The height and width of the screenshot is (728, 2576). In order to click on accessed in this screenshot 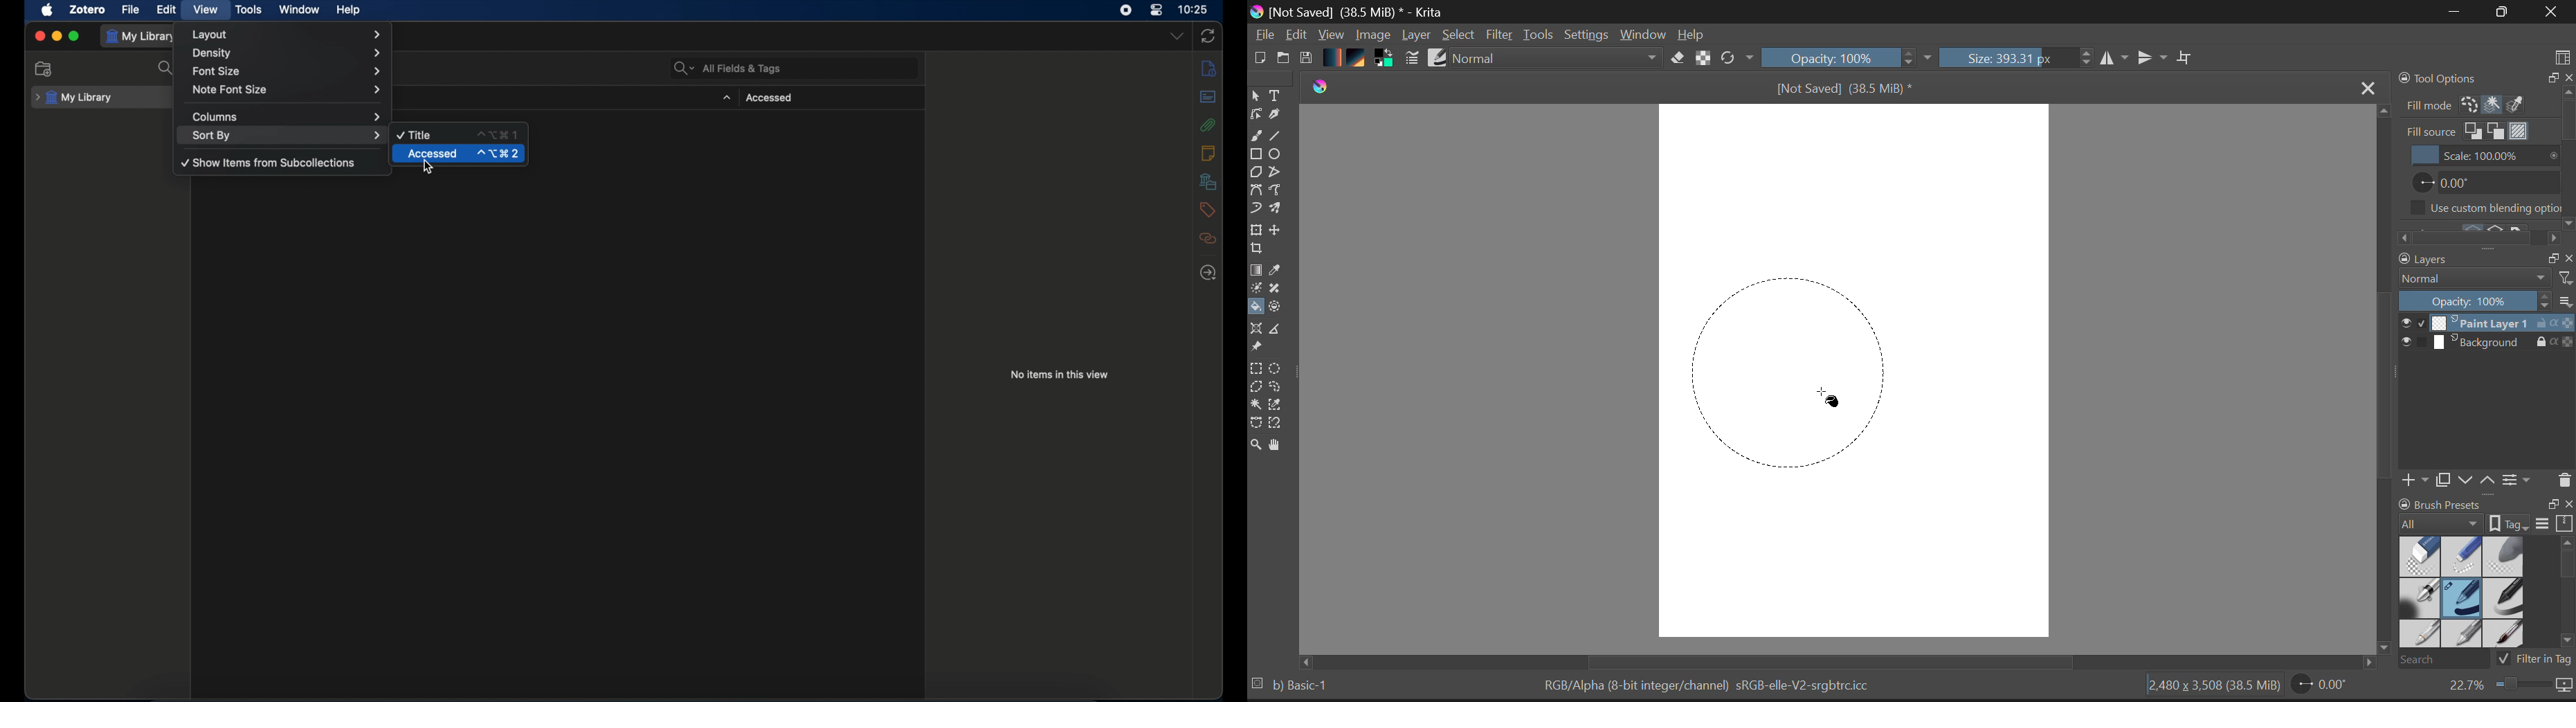, I will do `click(769, 98)`.